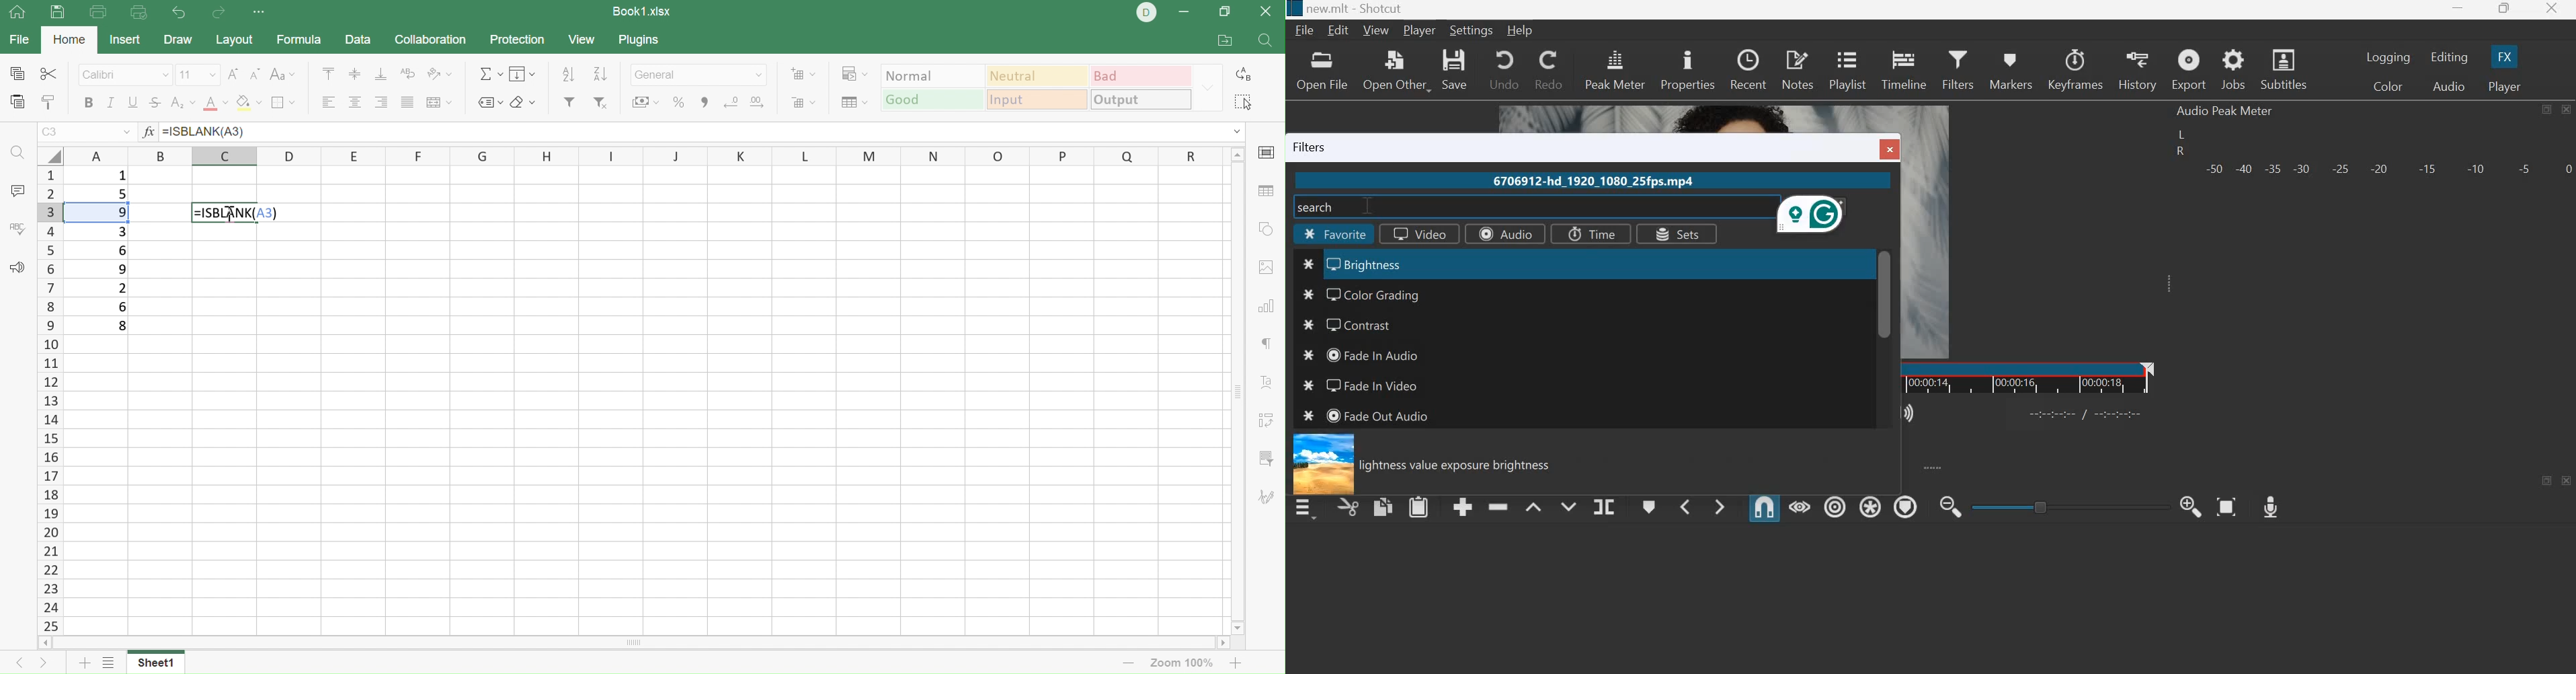 This screenshot has height=700, width=2576. What do you see at coordinates (1764, 507) in the screenshot?
I see `Snap` at bounding box center [1764, 507].